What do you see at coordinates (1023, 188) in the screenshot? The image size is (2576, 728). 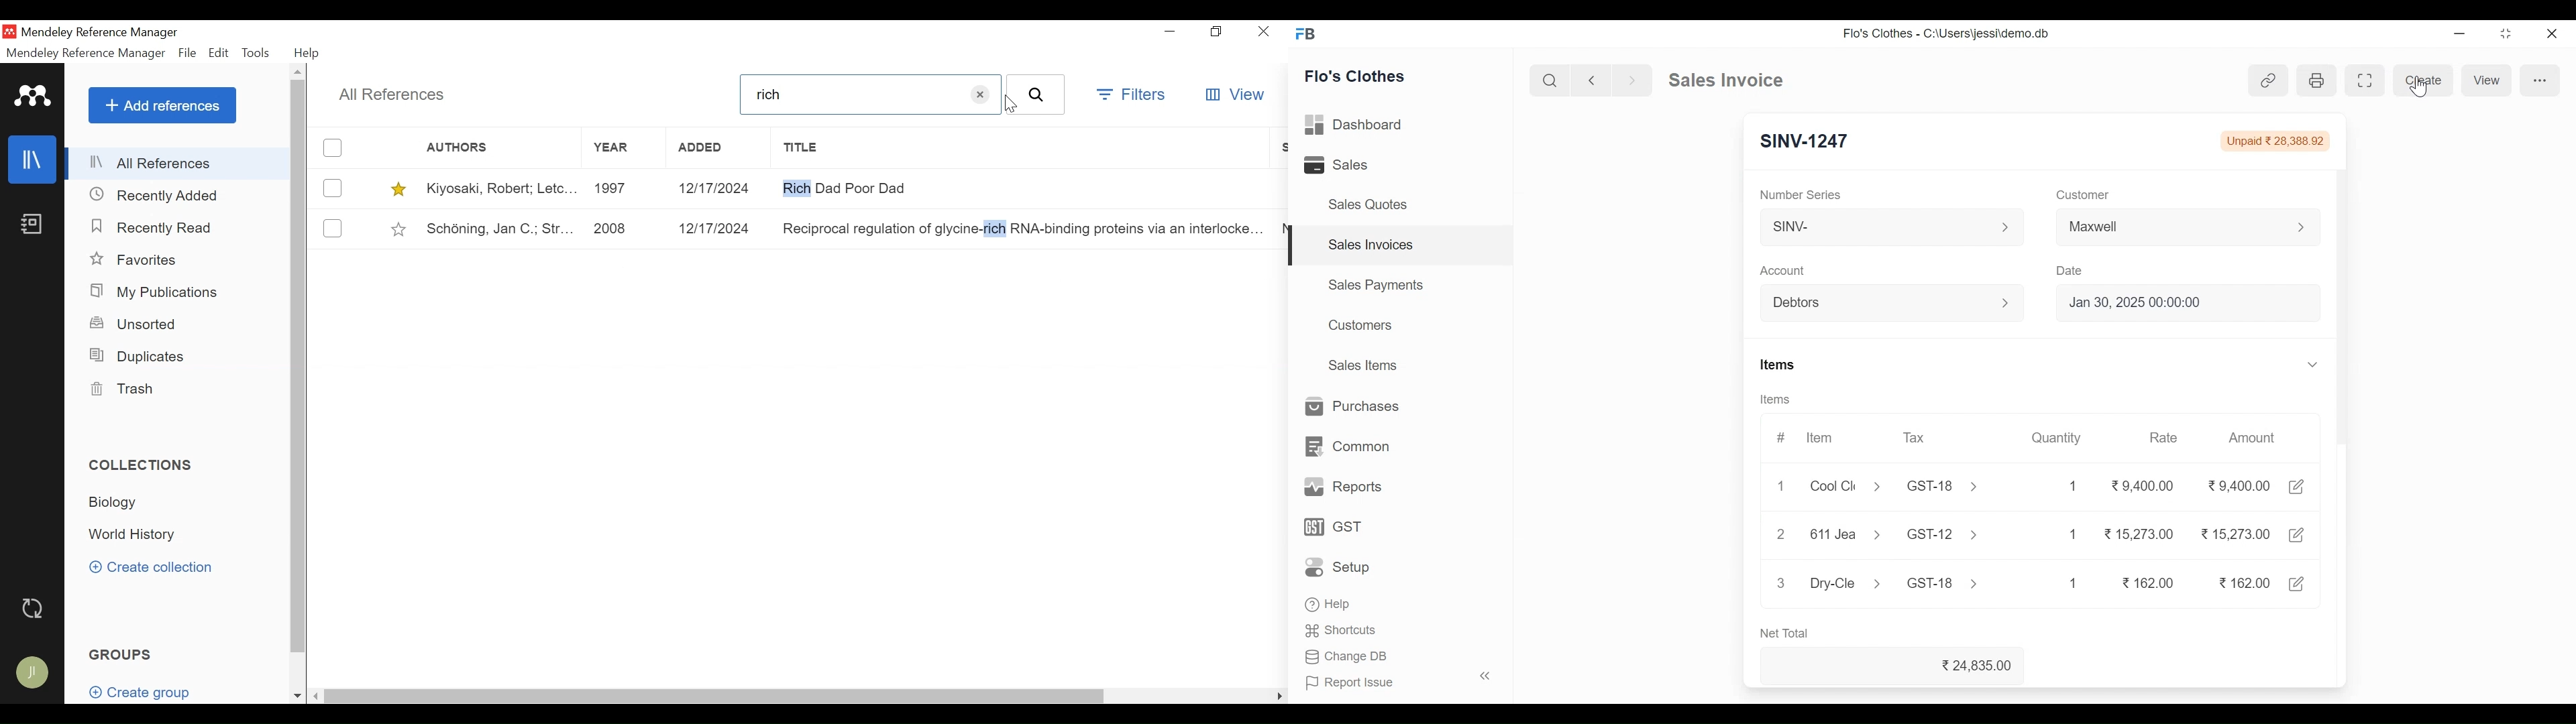 I see `Rich Dad Poor Dad` at bounding box center [1023, 188].